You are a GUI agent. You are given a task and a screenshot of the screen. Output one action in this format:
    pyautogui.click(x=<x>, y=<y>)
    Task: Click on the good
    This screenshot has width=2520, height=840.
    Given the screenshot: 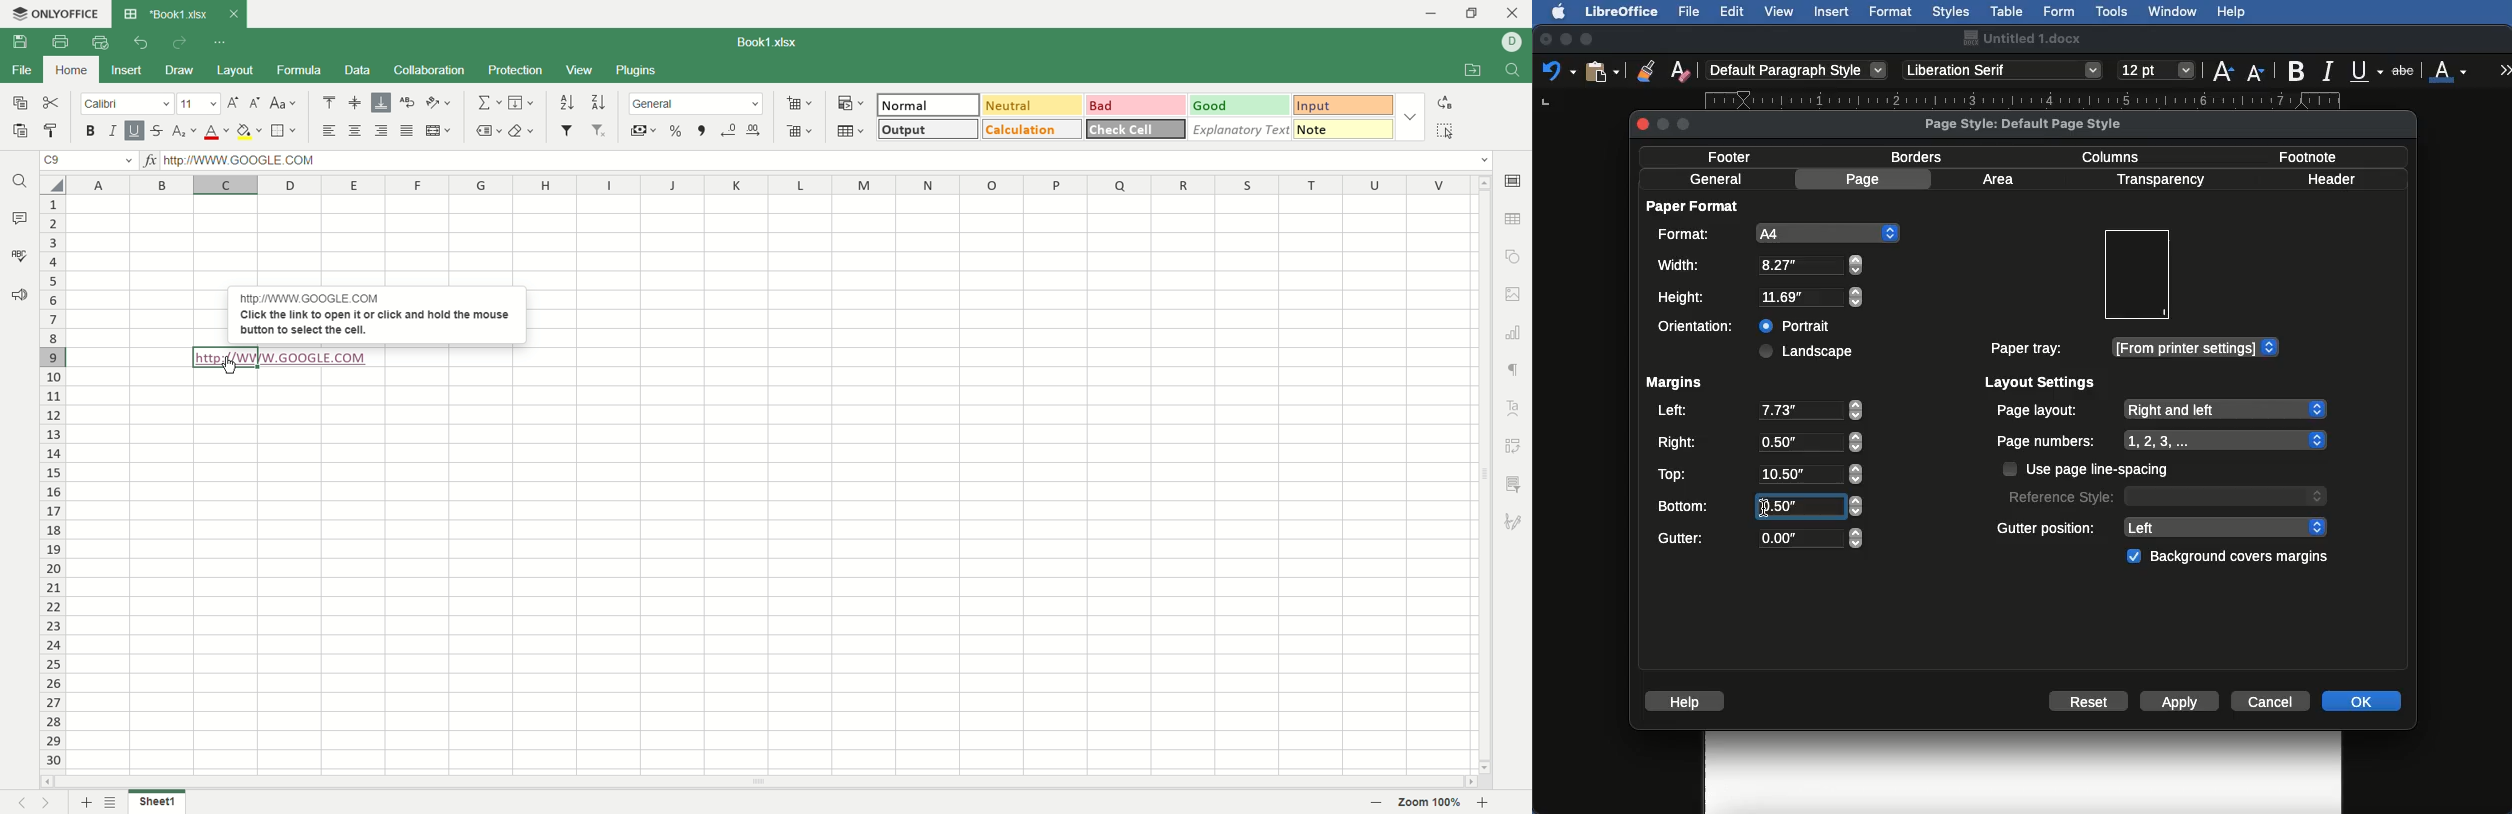 What is the action you would take?
    pyautogui.click(x=1239, y=105)
    